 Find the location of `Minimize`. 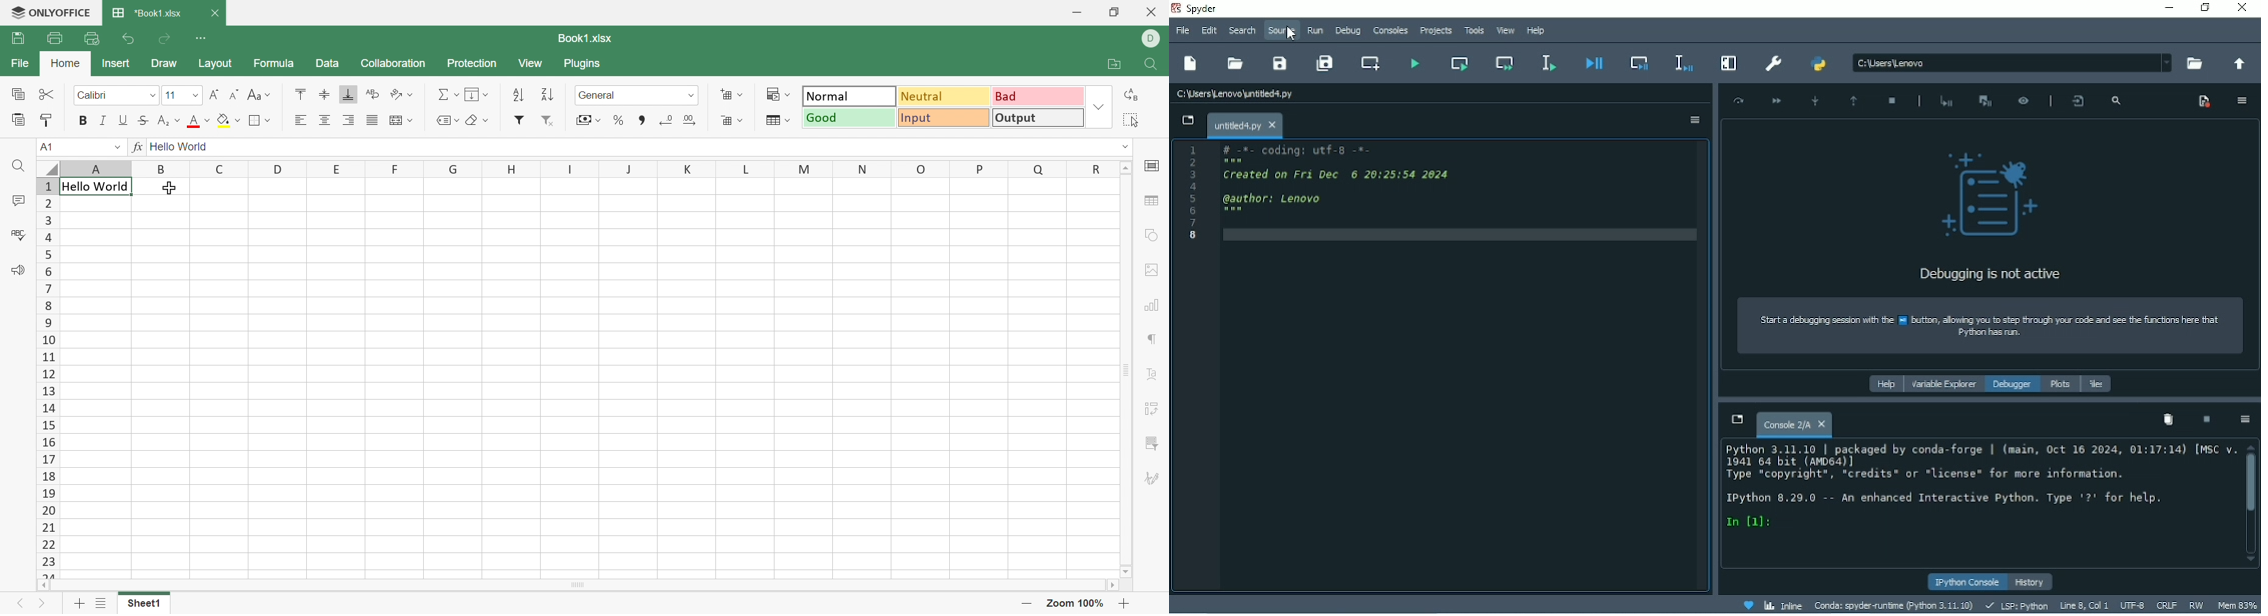

Minimize is located at coordinates (1077, 13).